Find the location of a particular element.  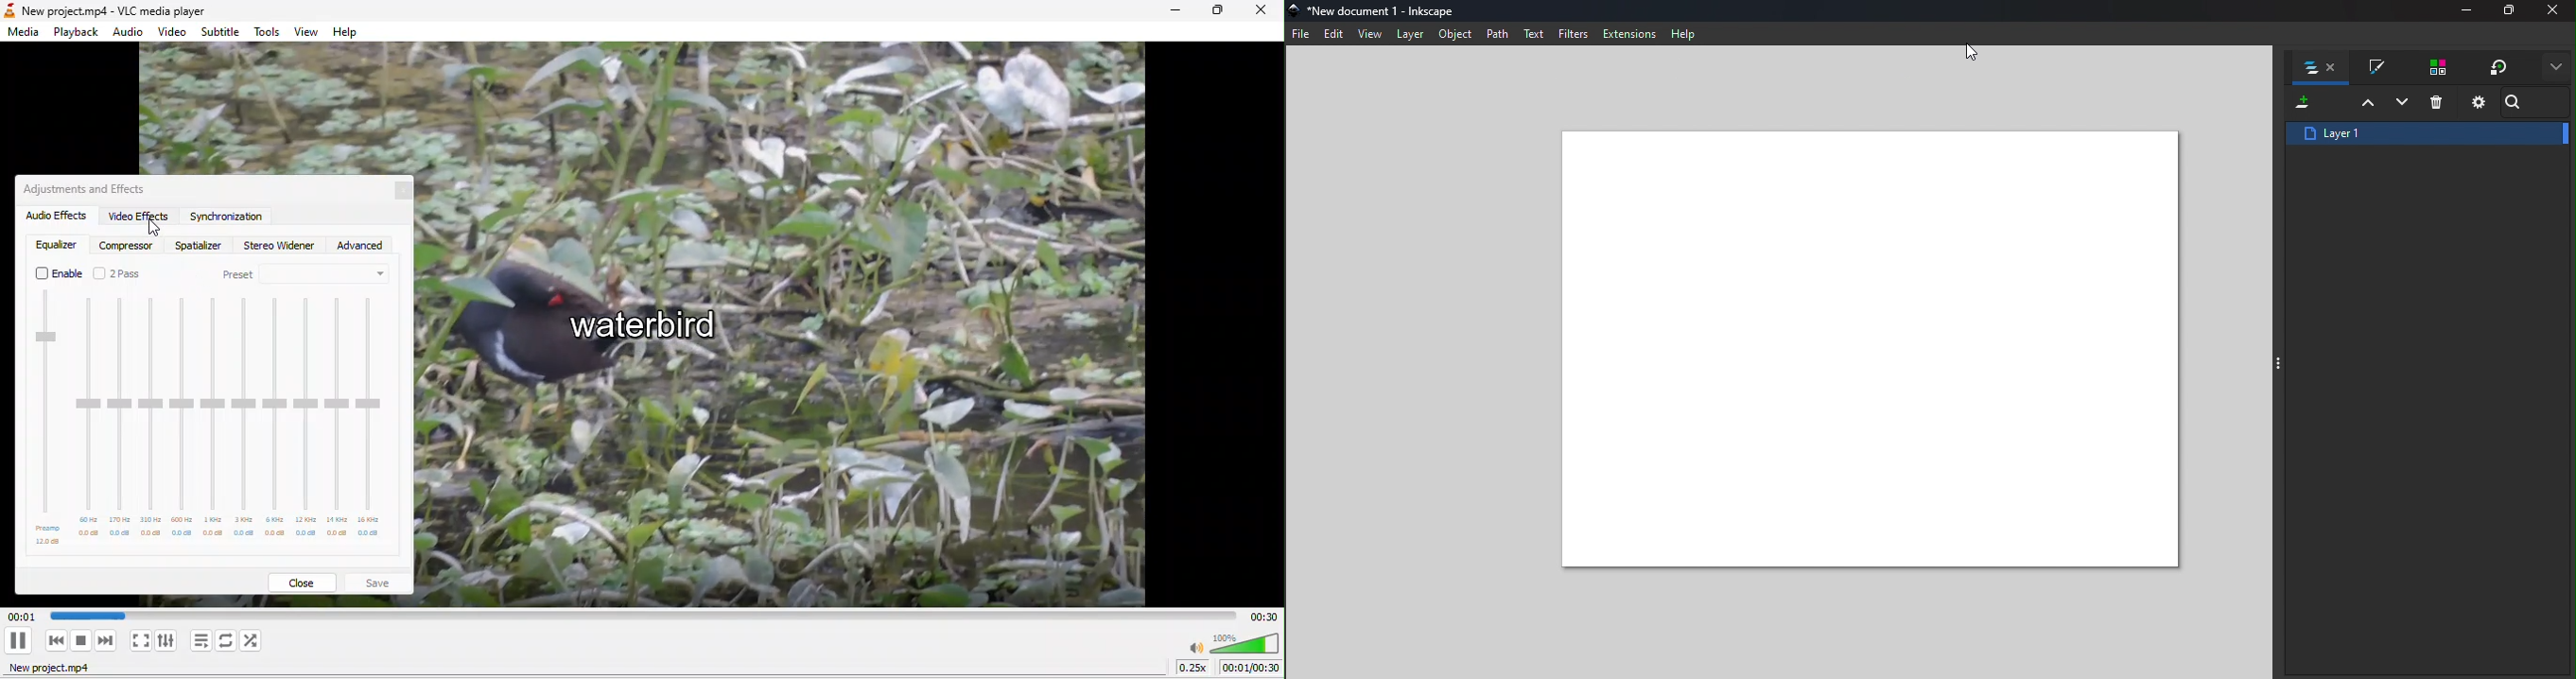

preamo bar is located at coordinates (48, 418).